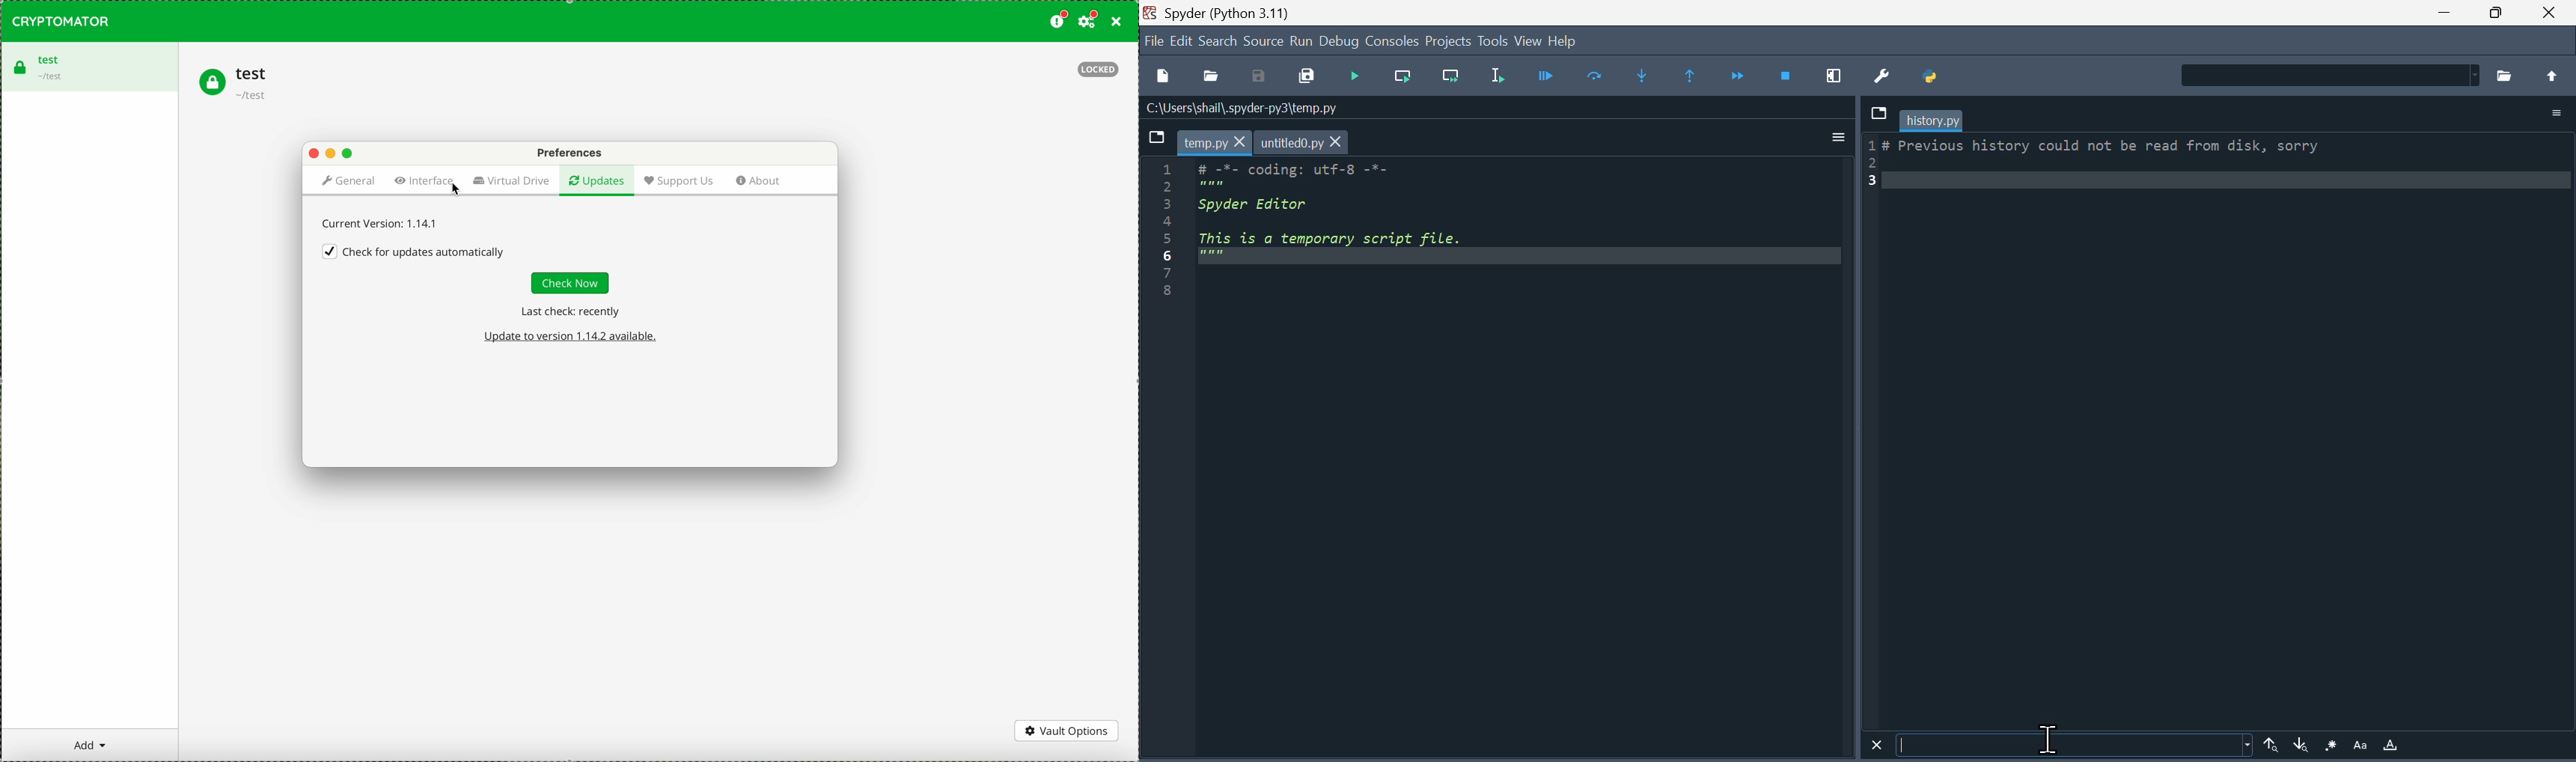 This screenshot has width=2576, height=784. What do you see at coordinates (1839, 73) in the screenshot?
I see `maximize current window` at bounding box center [1839, 73].